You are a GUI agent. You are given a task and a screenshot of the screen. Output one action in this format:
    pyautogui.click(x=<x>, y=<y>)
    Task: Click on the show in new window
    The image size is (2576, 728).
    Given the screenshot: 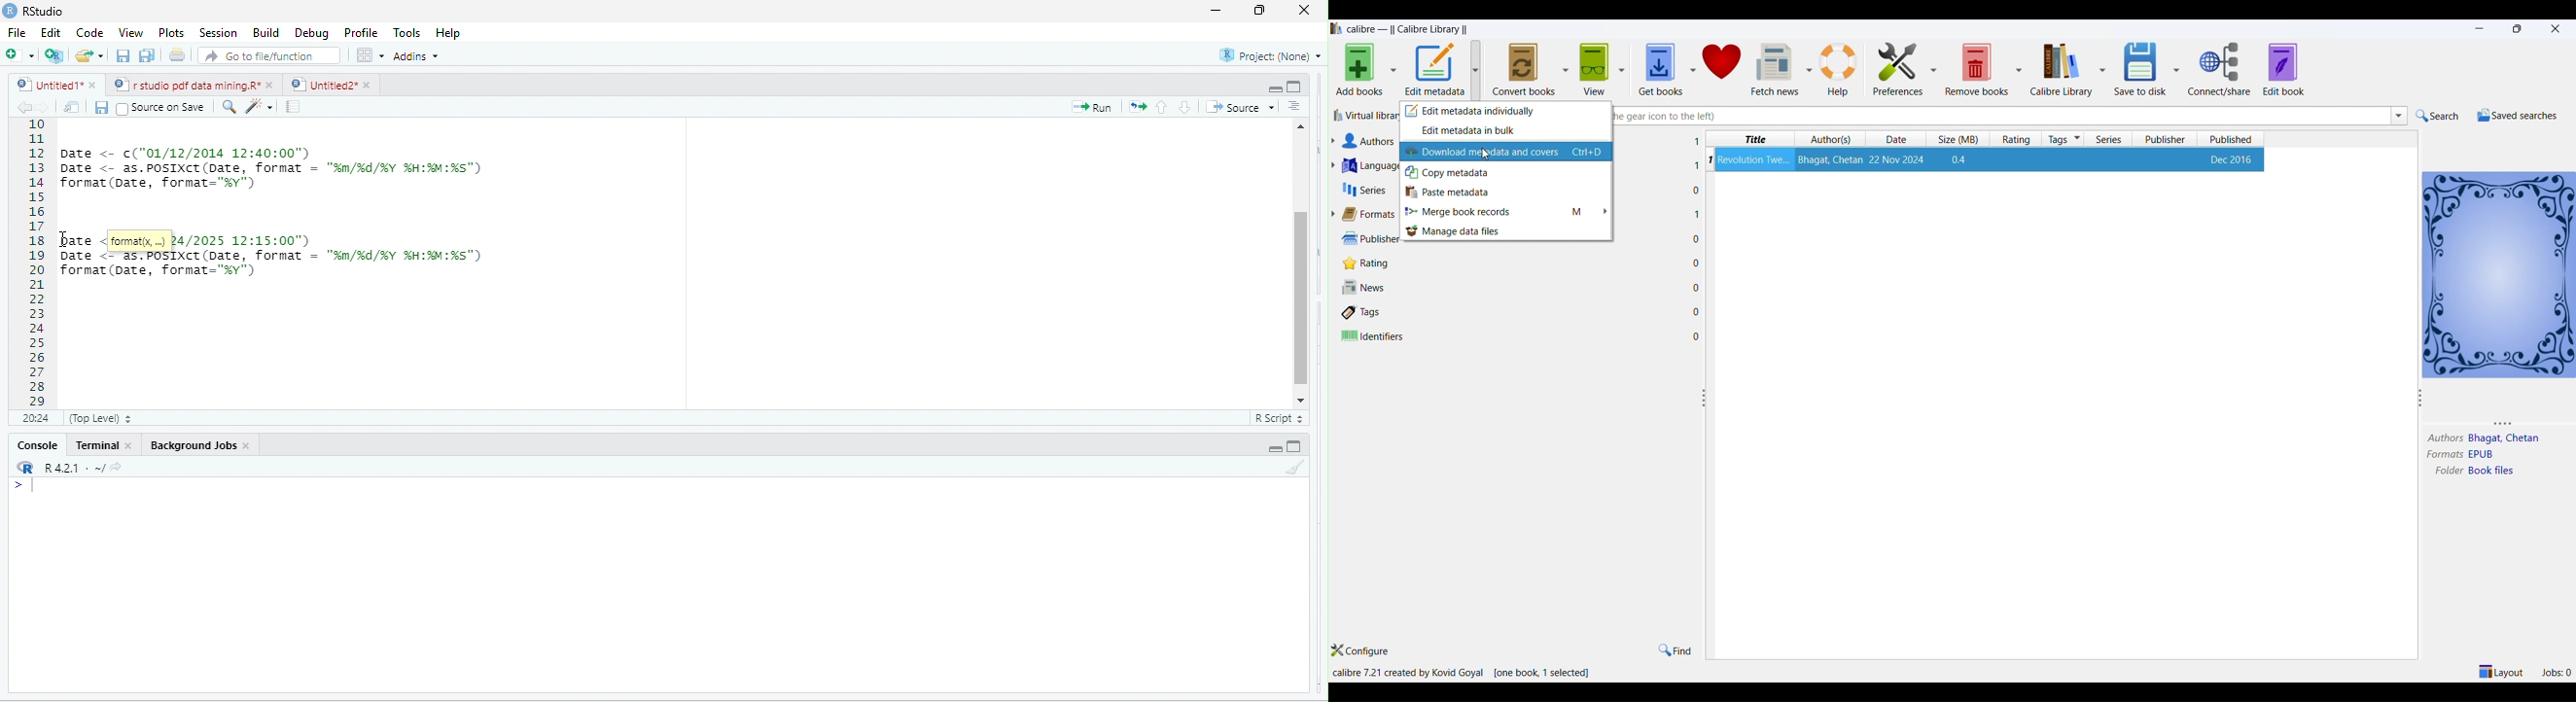 What is the action you would take?
    pyautogui.click(x=74, y=107)
    